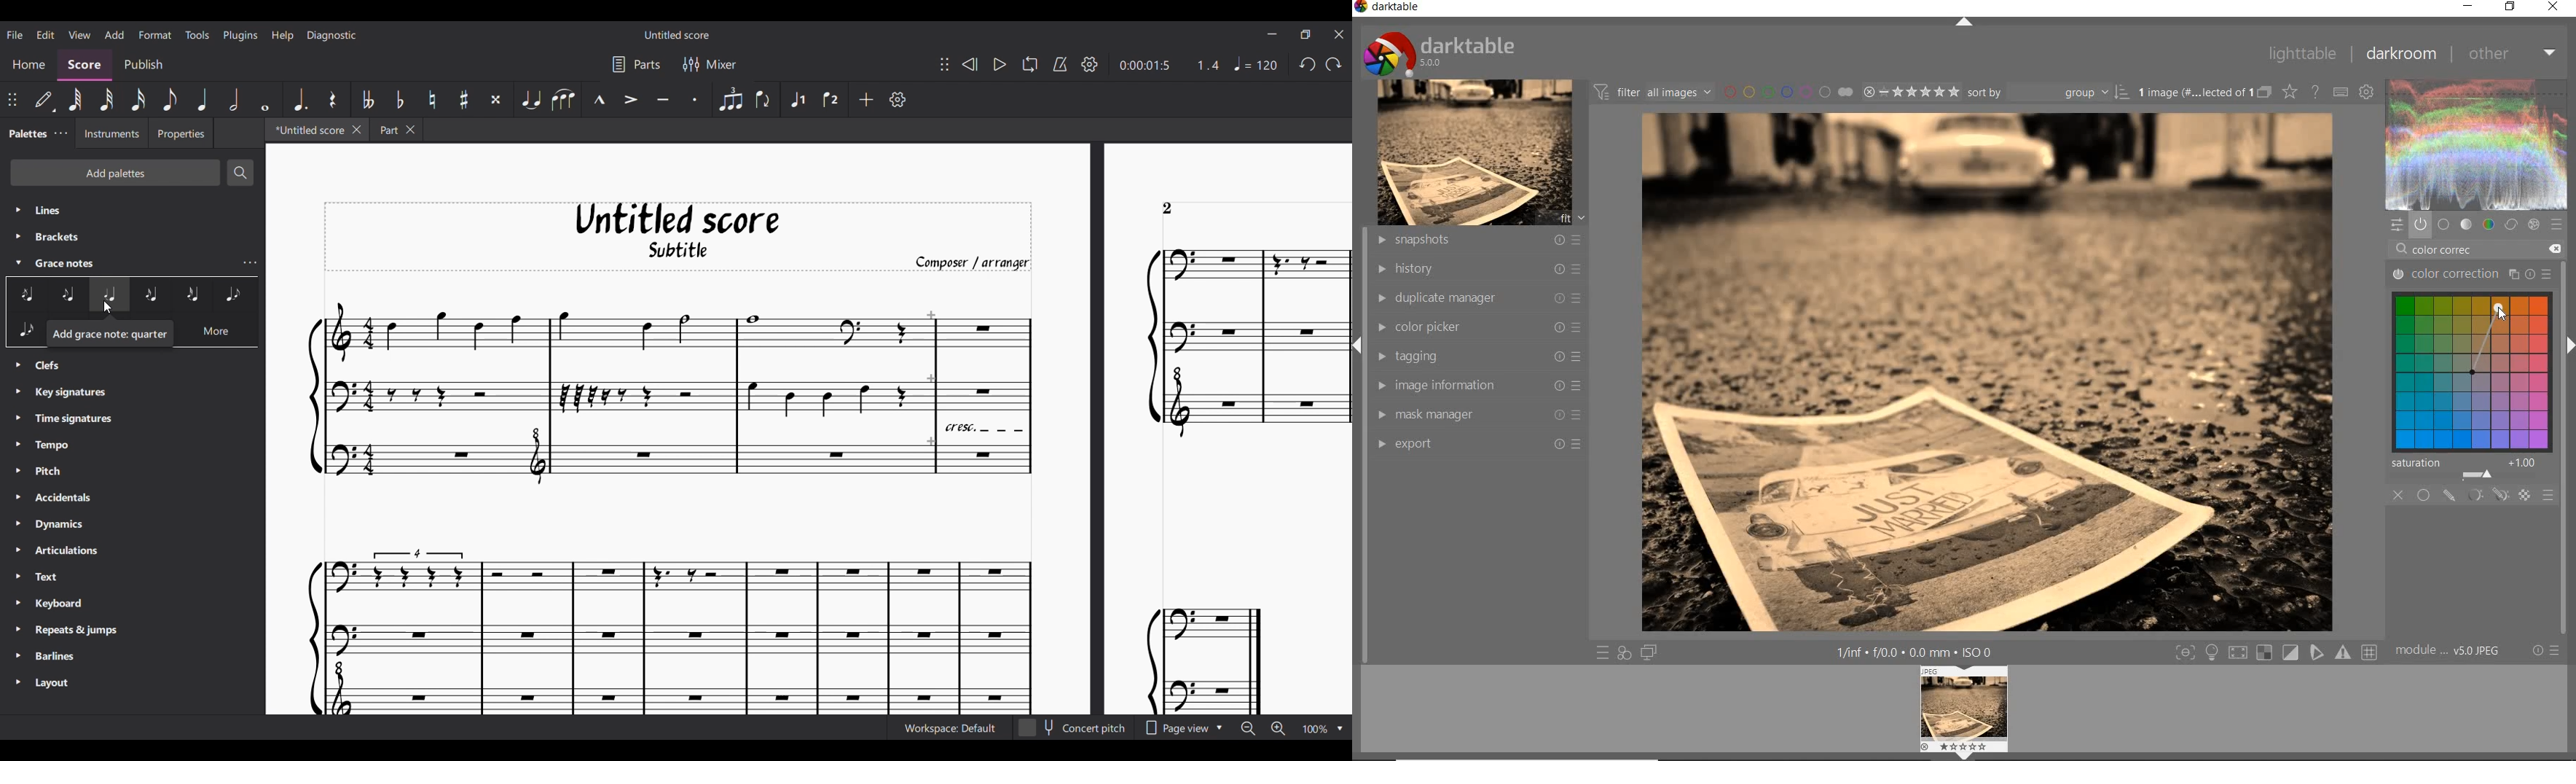 The width and height of the screenshot is (2576, 784). I want to click on Half note, so click(233, 99).